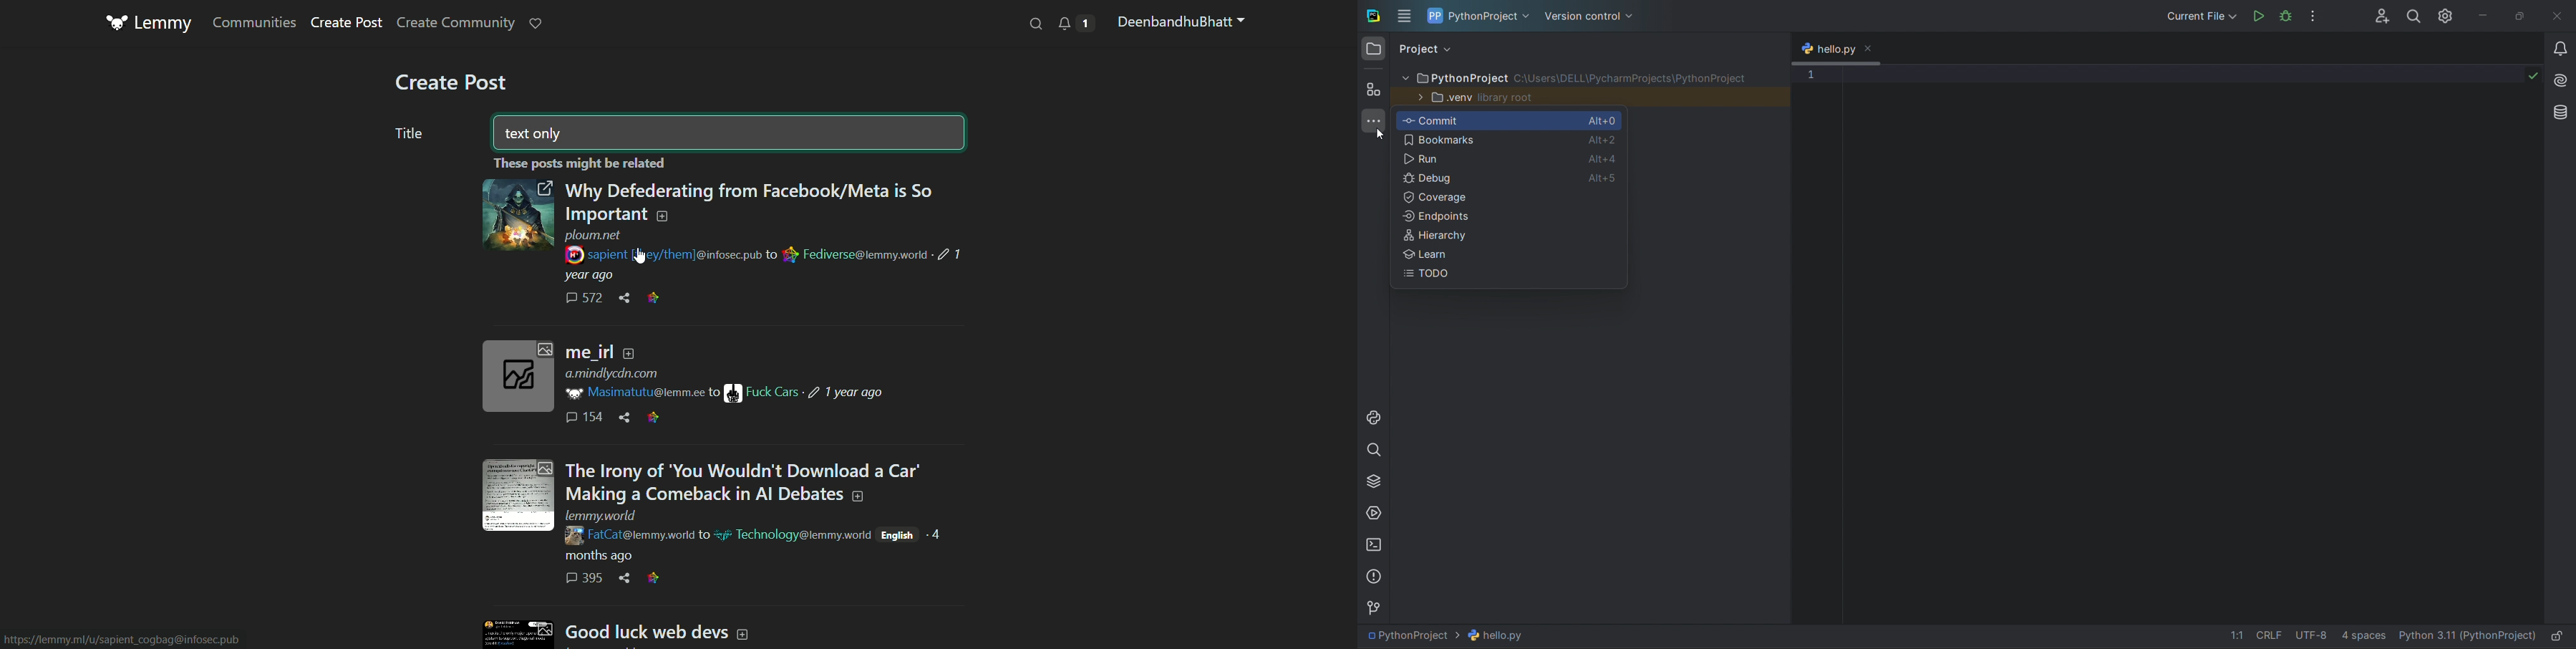 Image resolution: width=2576 pixels, height=672 pixels. Describe the element at coordinates (804, 534) in the screenshot. I see `link to technology related page` at that location.